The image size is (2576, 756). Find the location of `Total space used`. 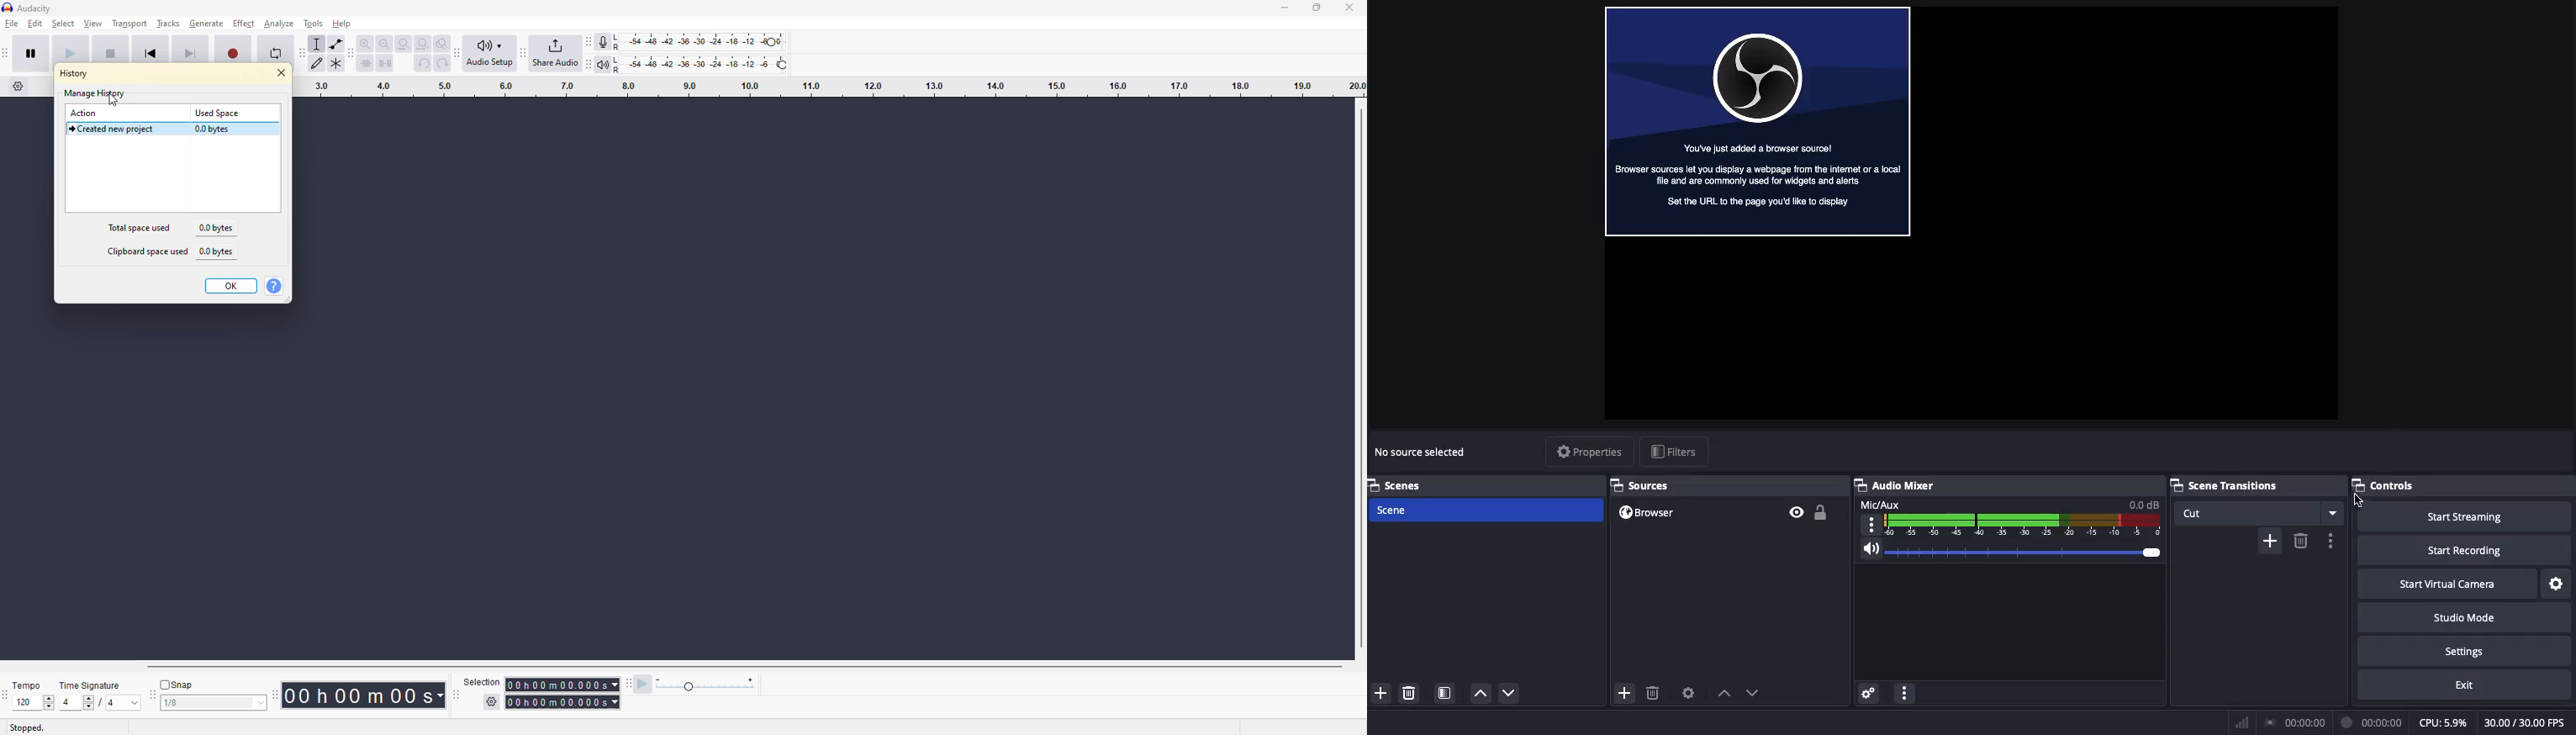

Total space used is located at coordinates (141, 228).